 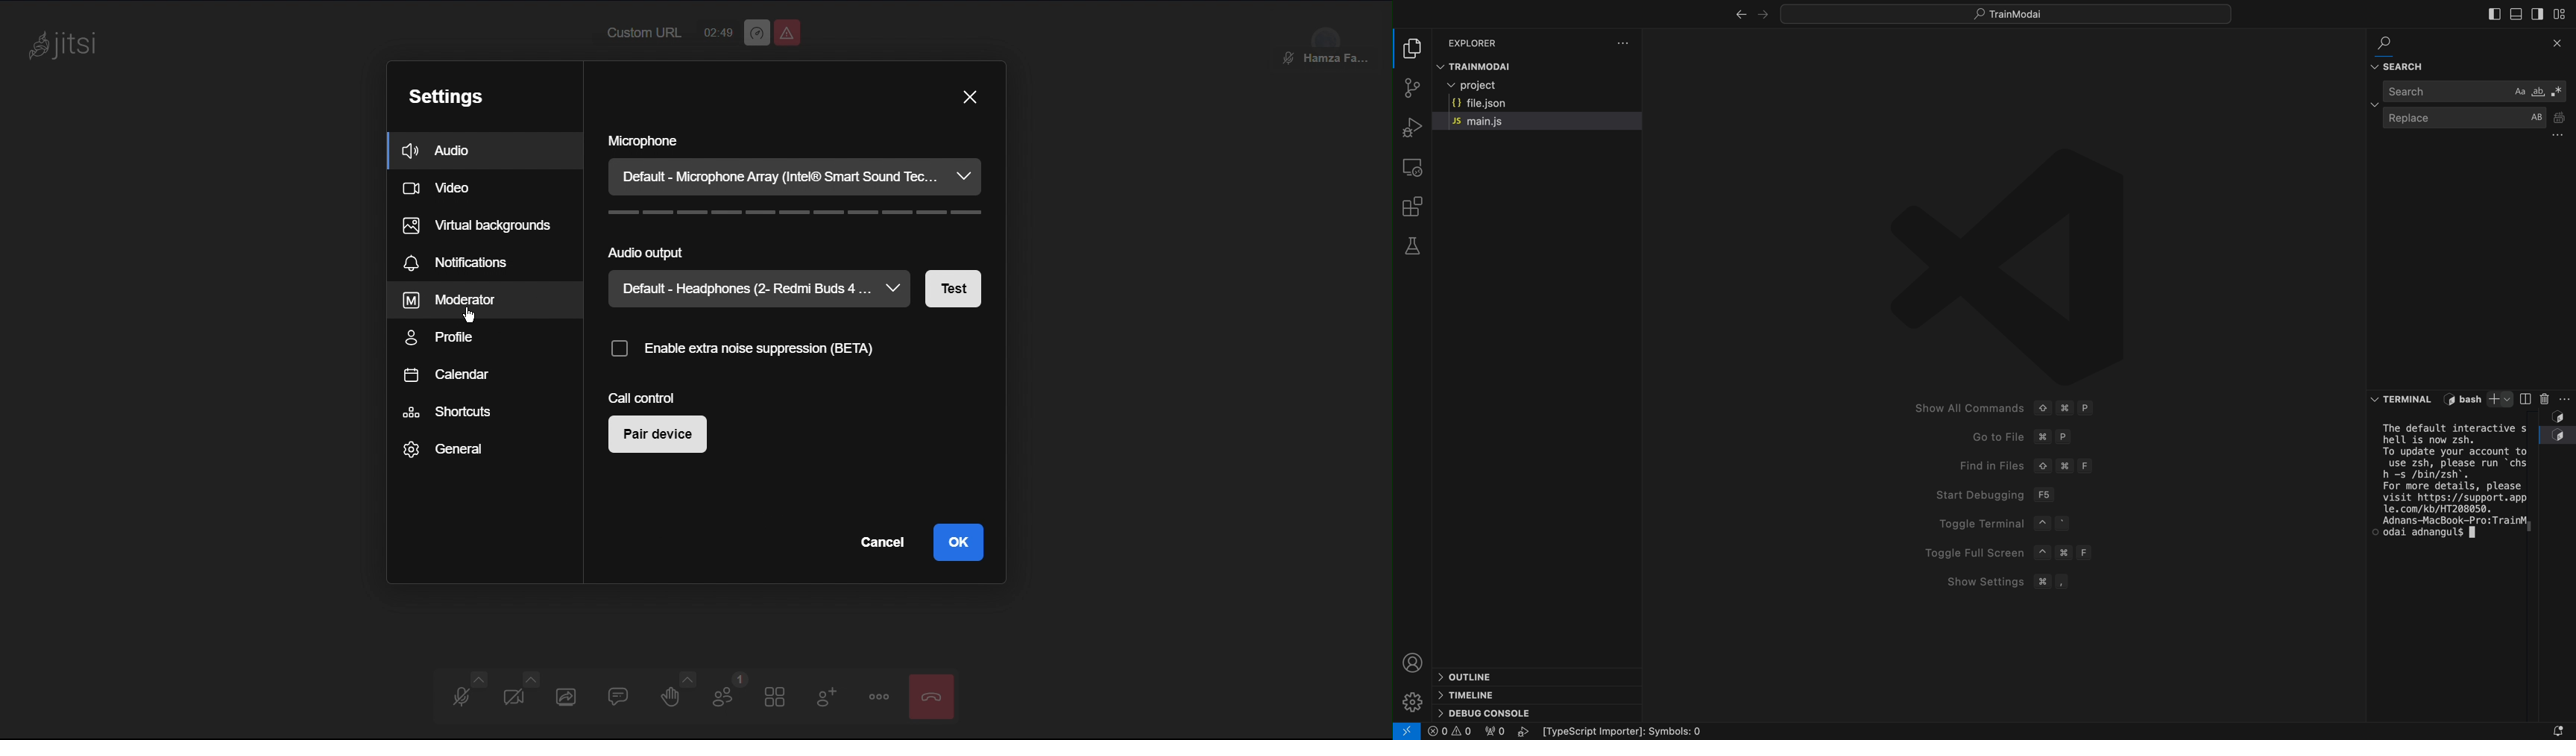 I want to click on Audio, so click(x=456, y=151).